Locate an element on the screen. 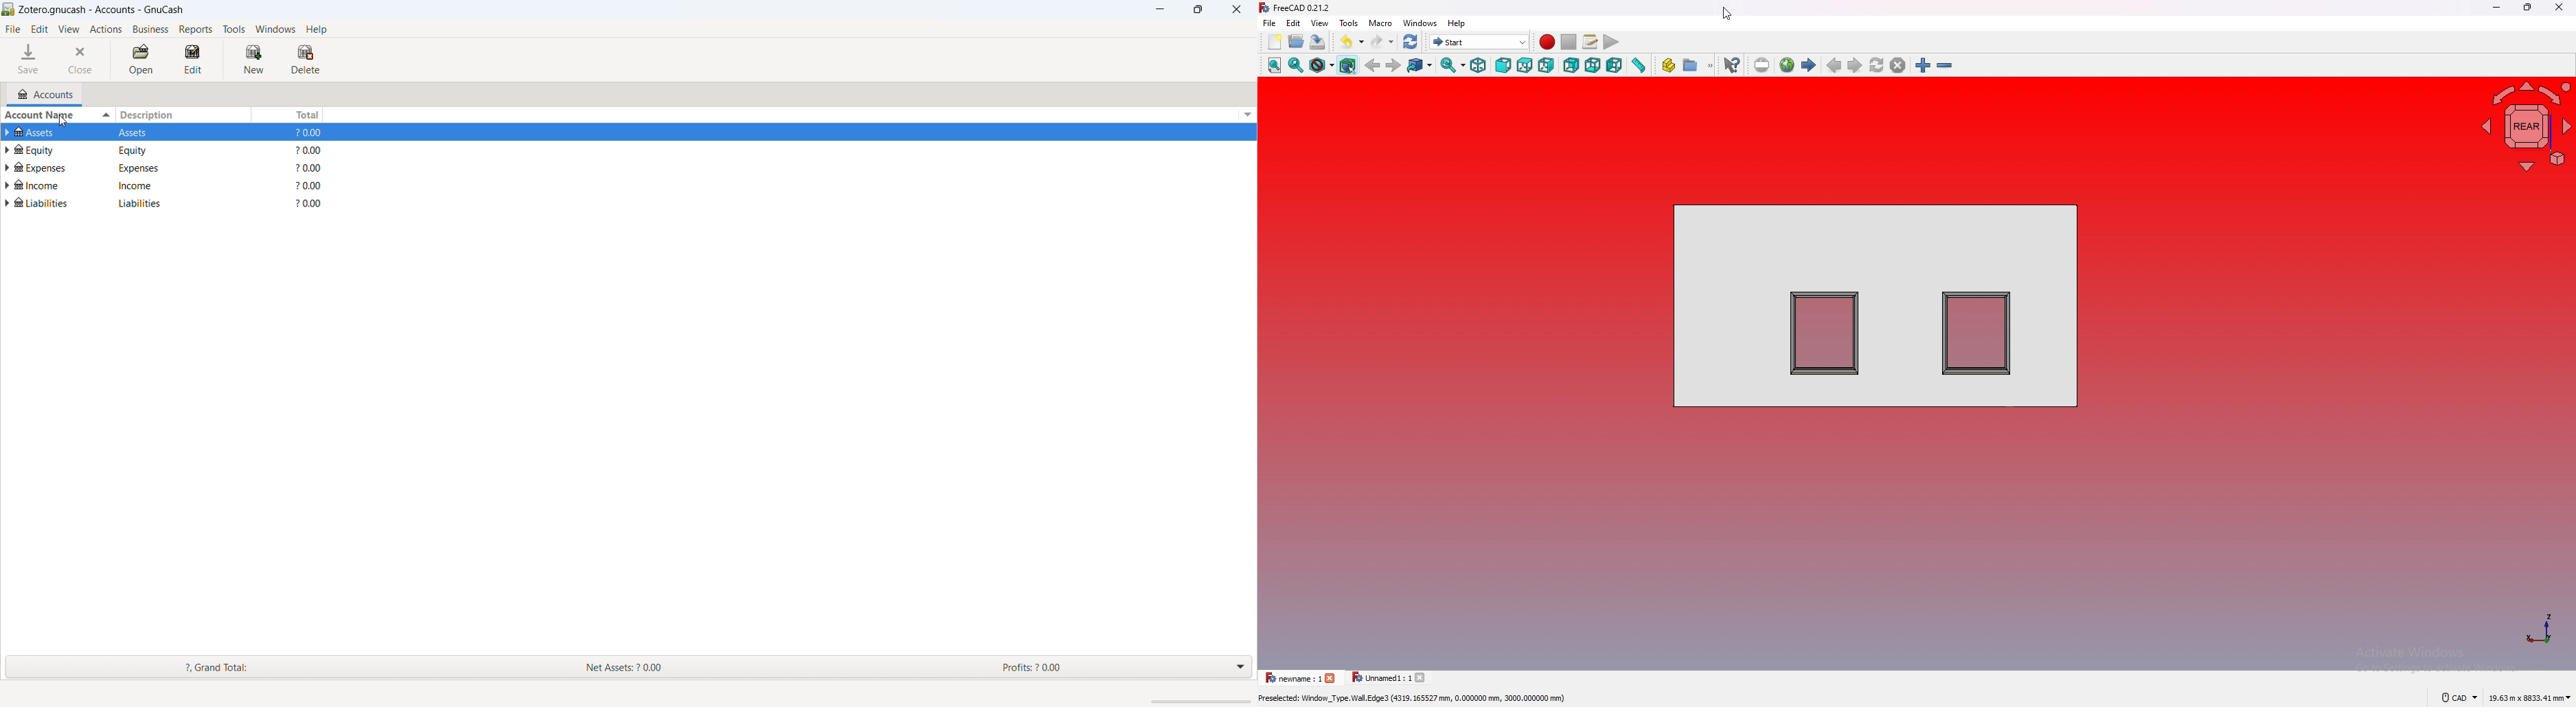  save is located at coordinates (1318, 41).